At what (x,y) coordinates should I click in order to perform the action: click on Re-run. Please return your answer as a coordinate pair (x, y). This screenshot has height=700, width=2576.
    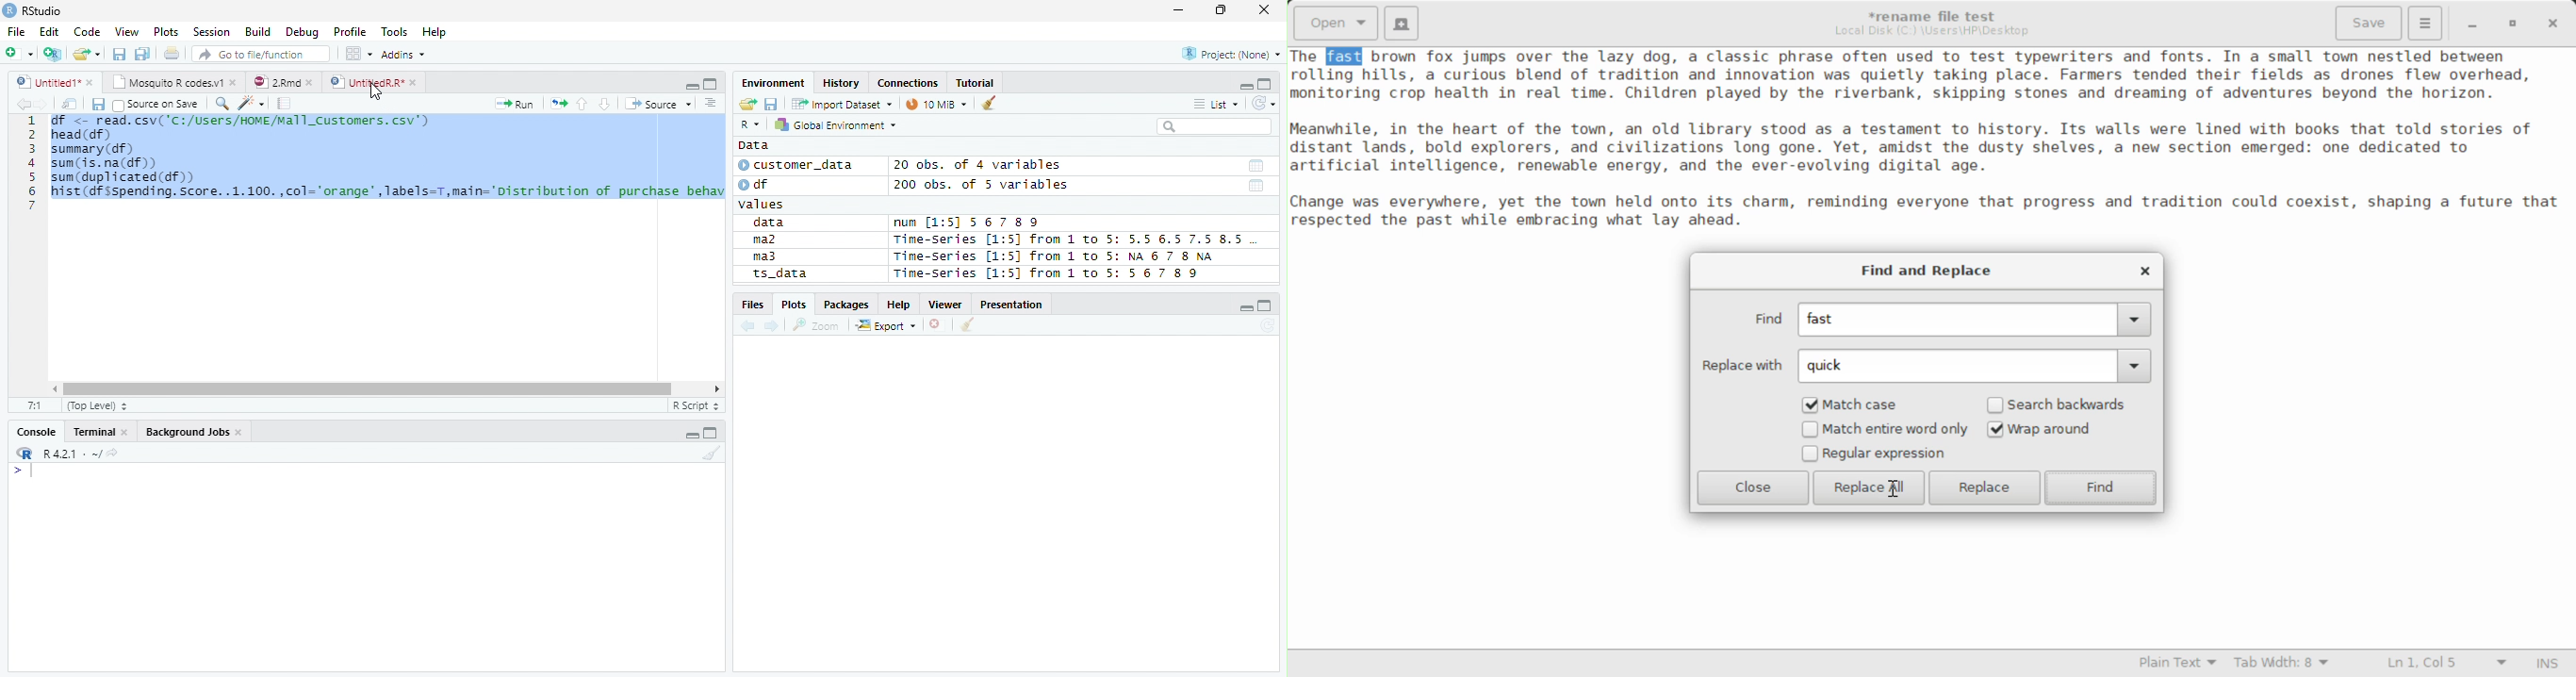
    Looking at the image, I should click on (558, 105).